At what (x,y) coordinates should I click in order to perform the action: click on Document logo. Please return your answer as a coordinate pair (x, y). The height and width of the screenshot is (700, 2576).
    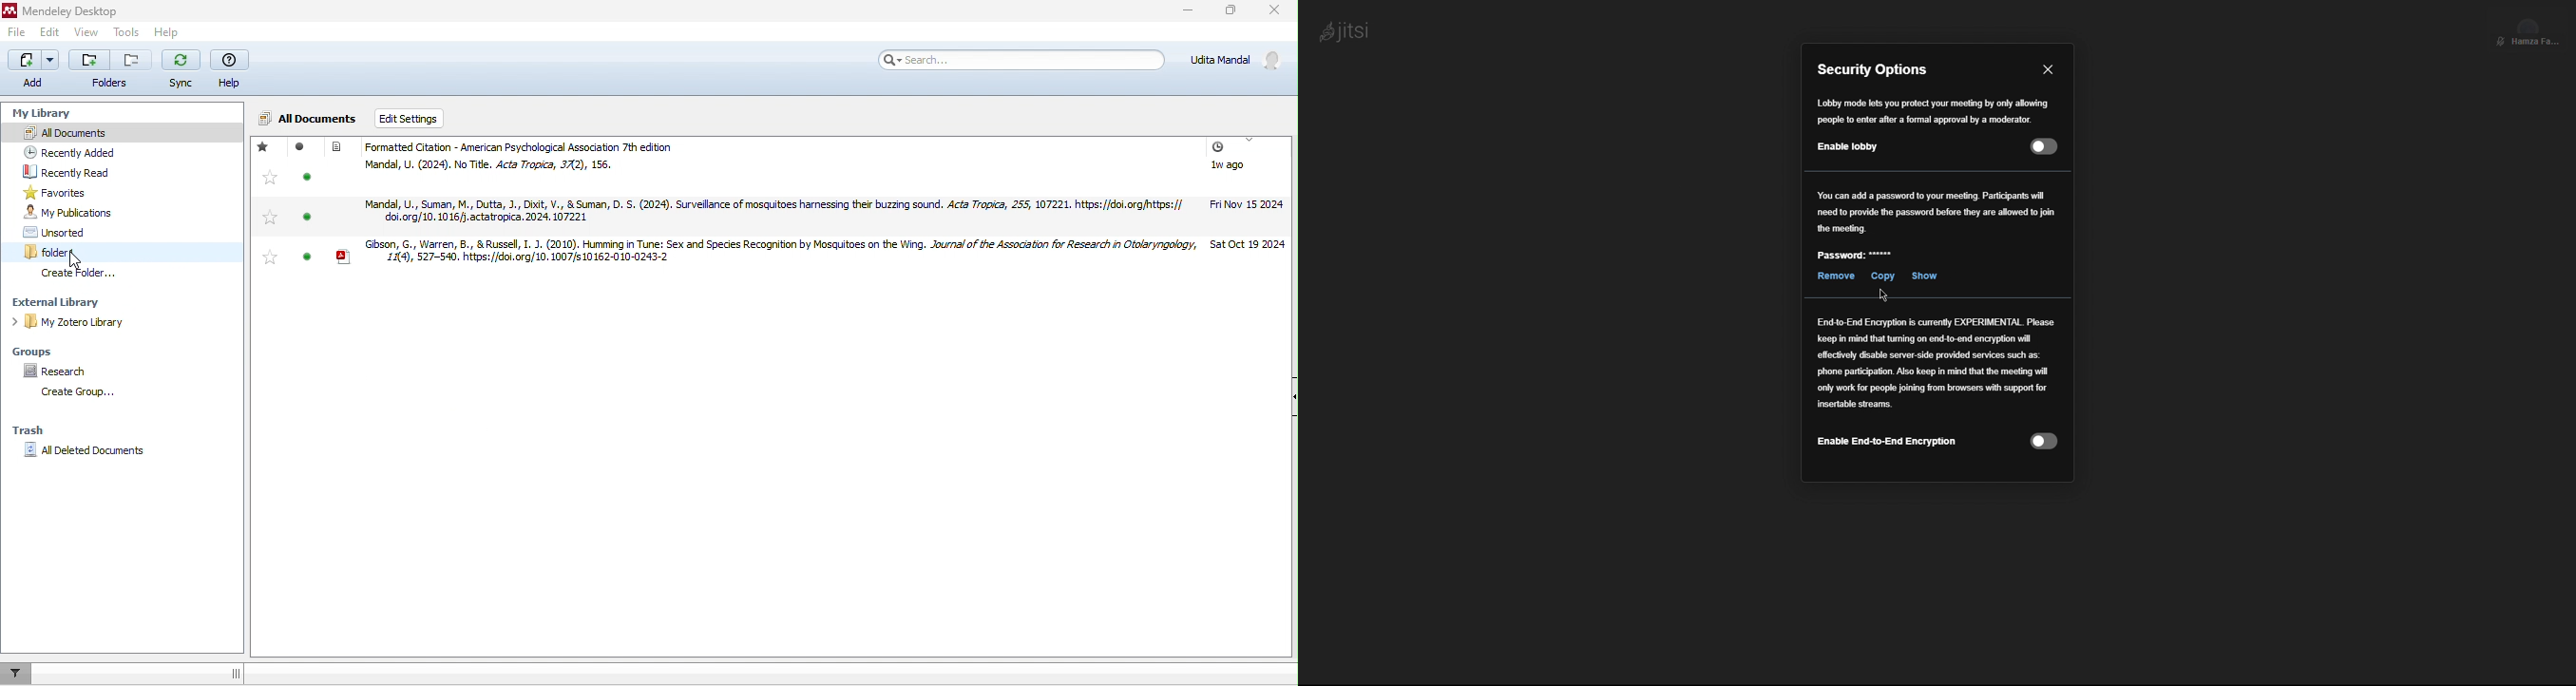
    Looking at the image, I should click on (336, 146).